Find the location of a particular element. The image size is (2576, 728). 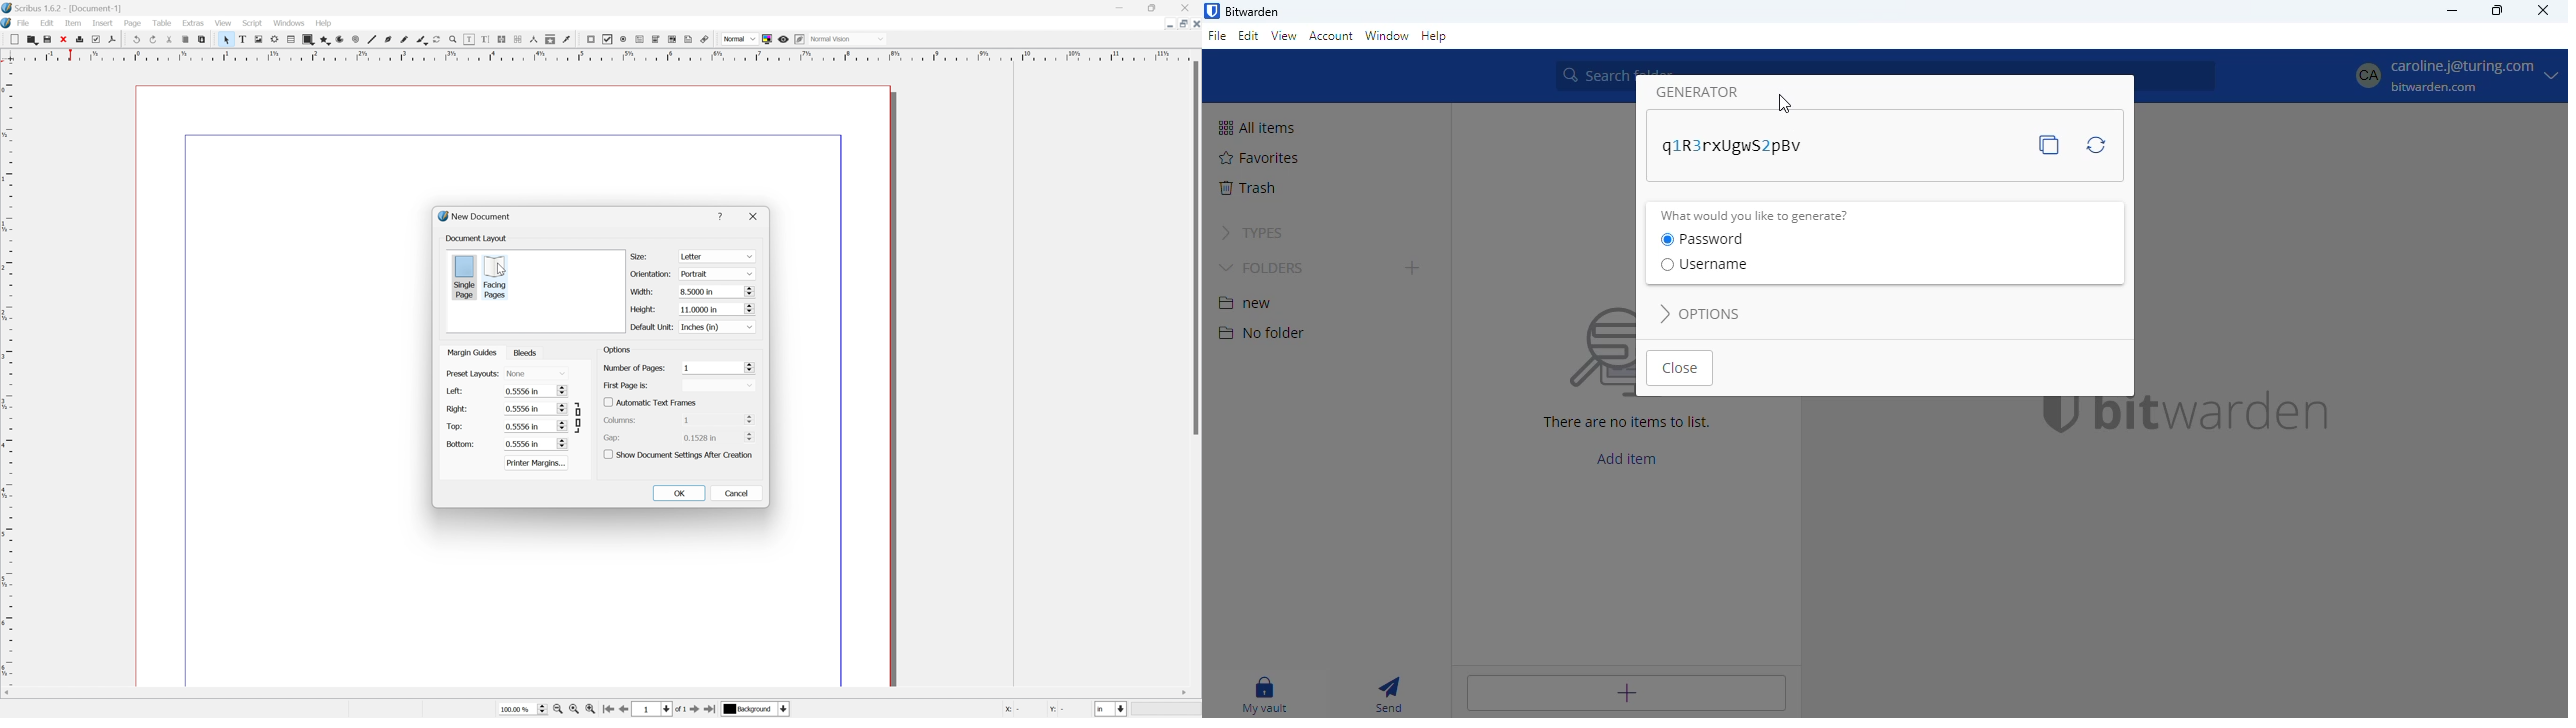

Number of pages: is located at coordinates (634, 368).